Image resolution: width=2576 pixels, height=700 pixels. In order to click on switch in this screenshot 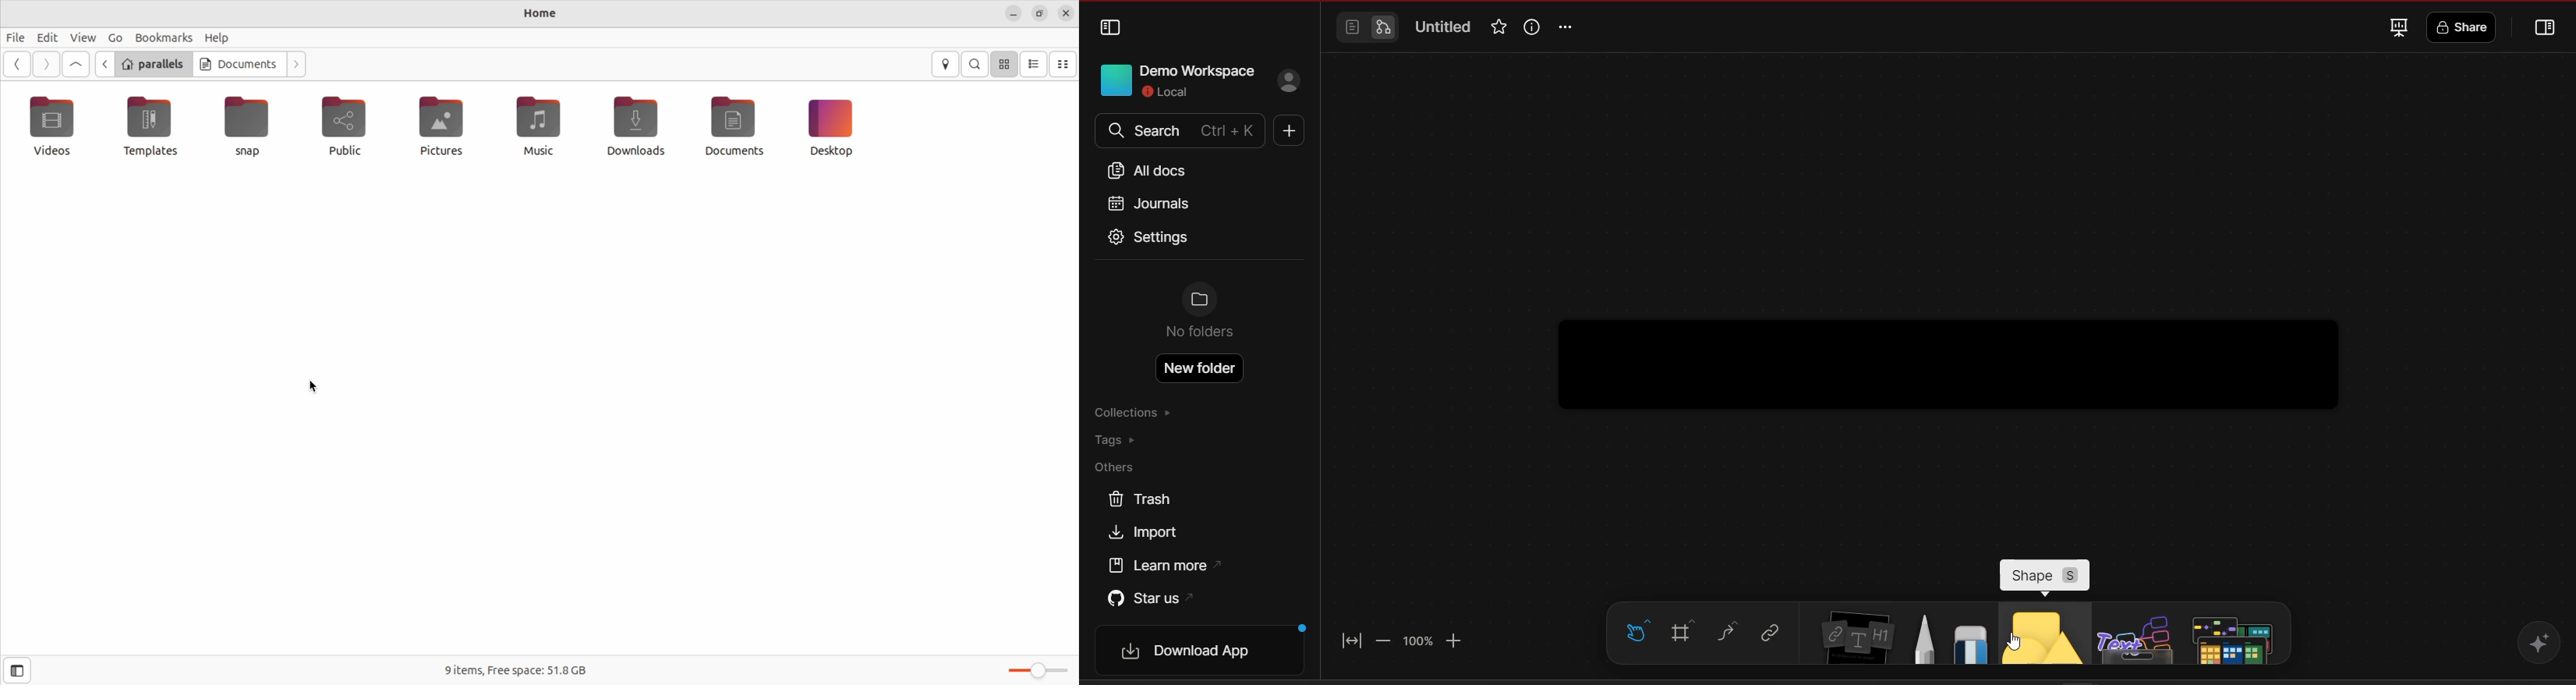, I will do `click(1366, 28)`.